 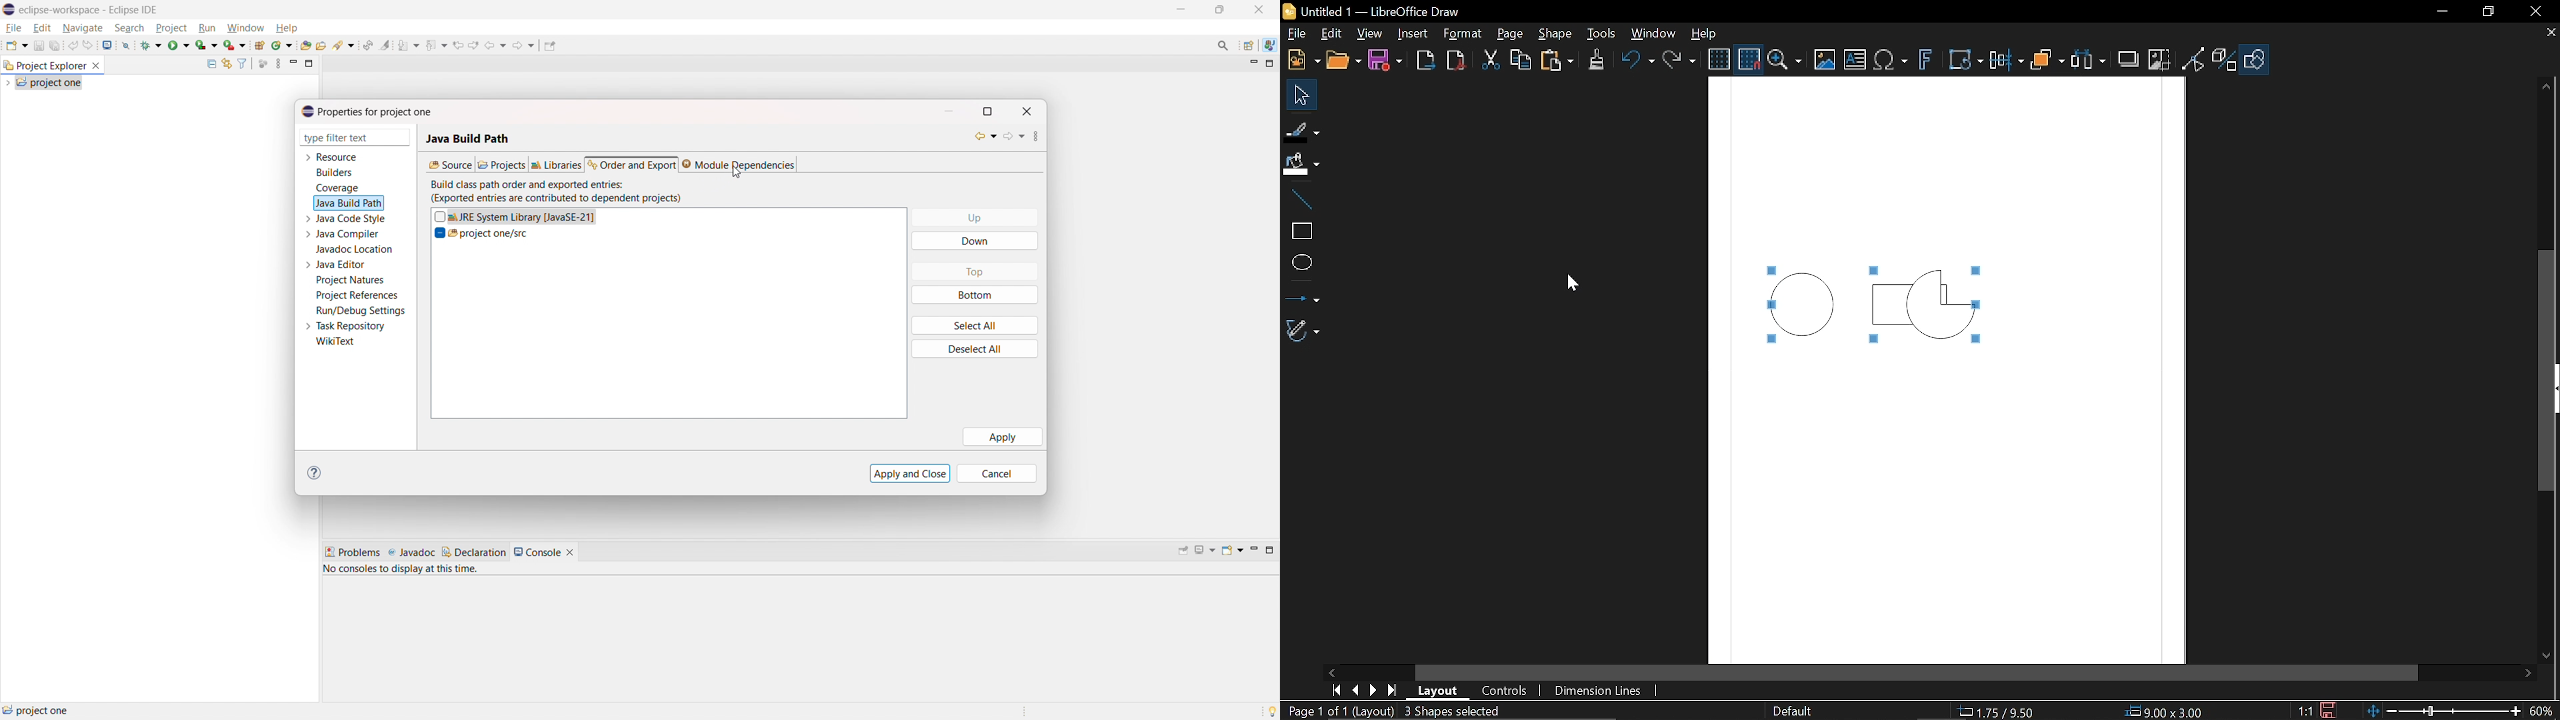 I want to click on toggle ant editor auto reconcile, so click(x=367, y=45).